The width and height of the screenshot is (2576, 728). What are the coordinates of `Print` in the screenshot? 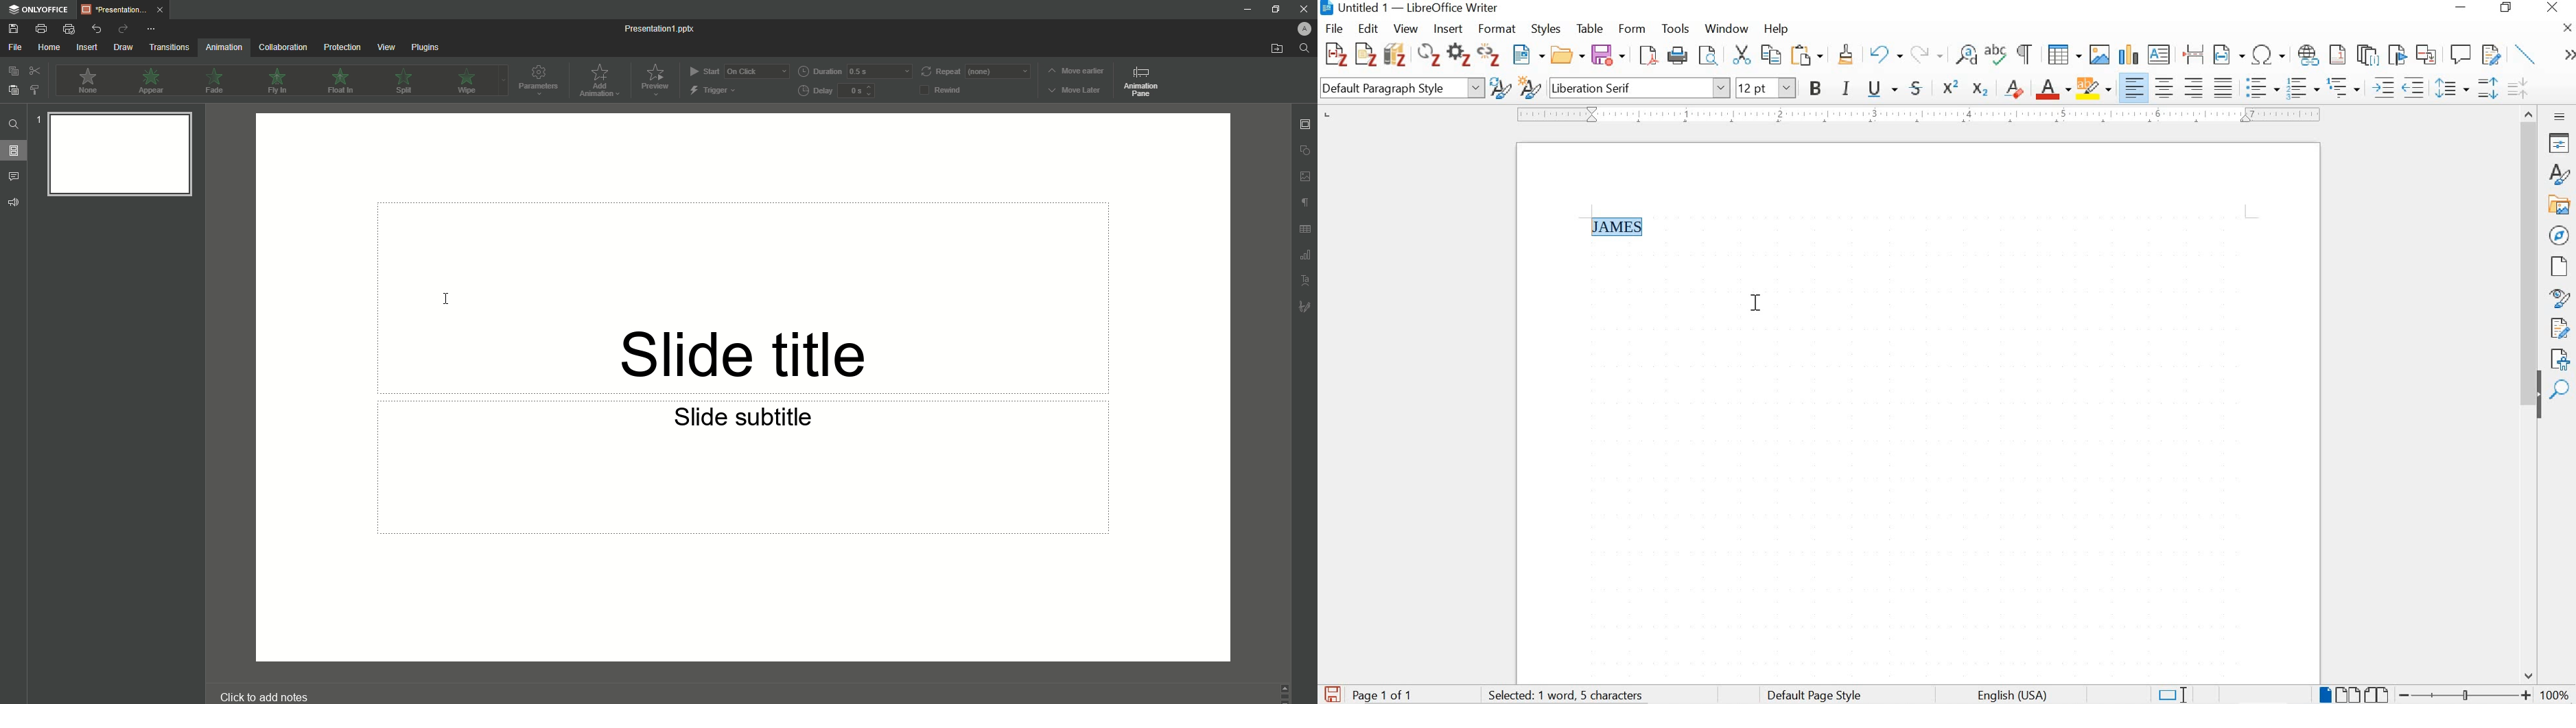 It's located at (41, 28).